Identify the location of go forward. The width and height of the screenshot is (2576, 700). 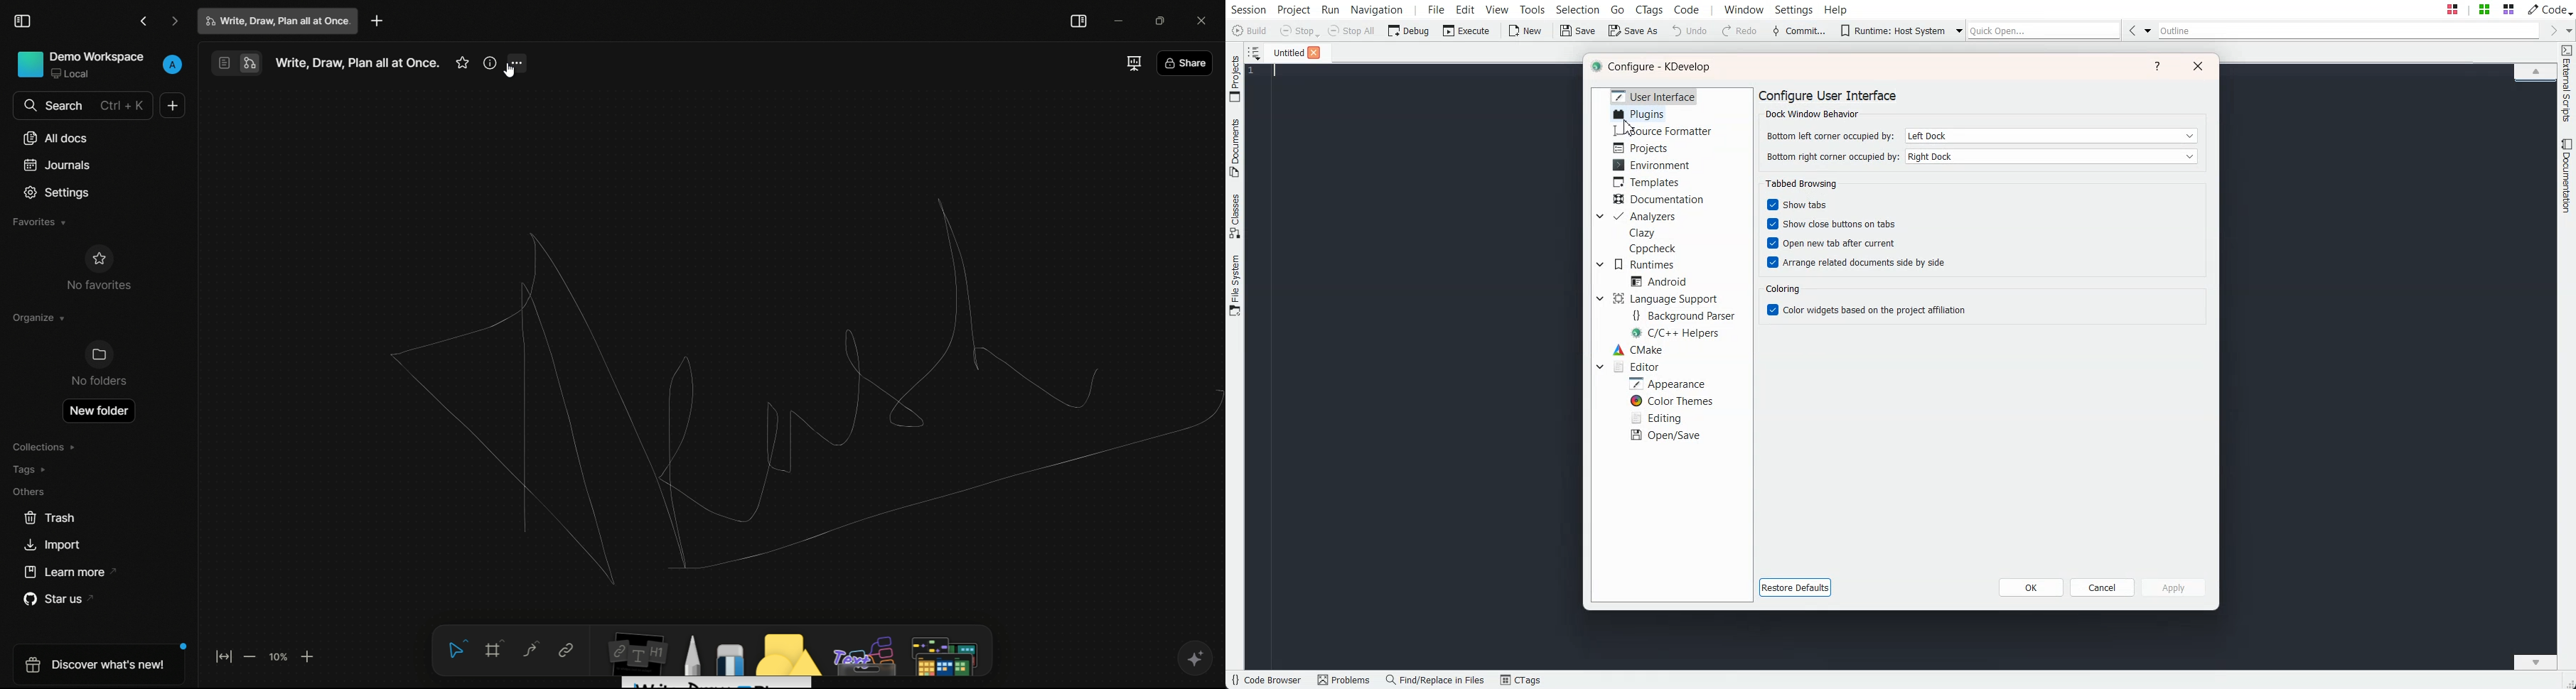
(177, 22).